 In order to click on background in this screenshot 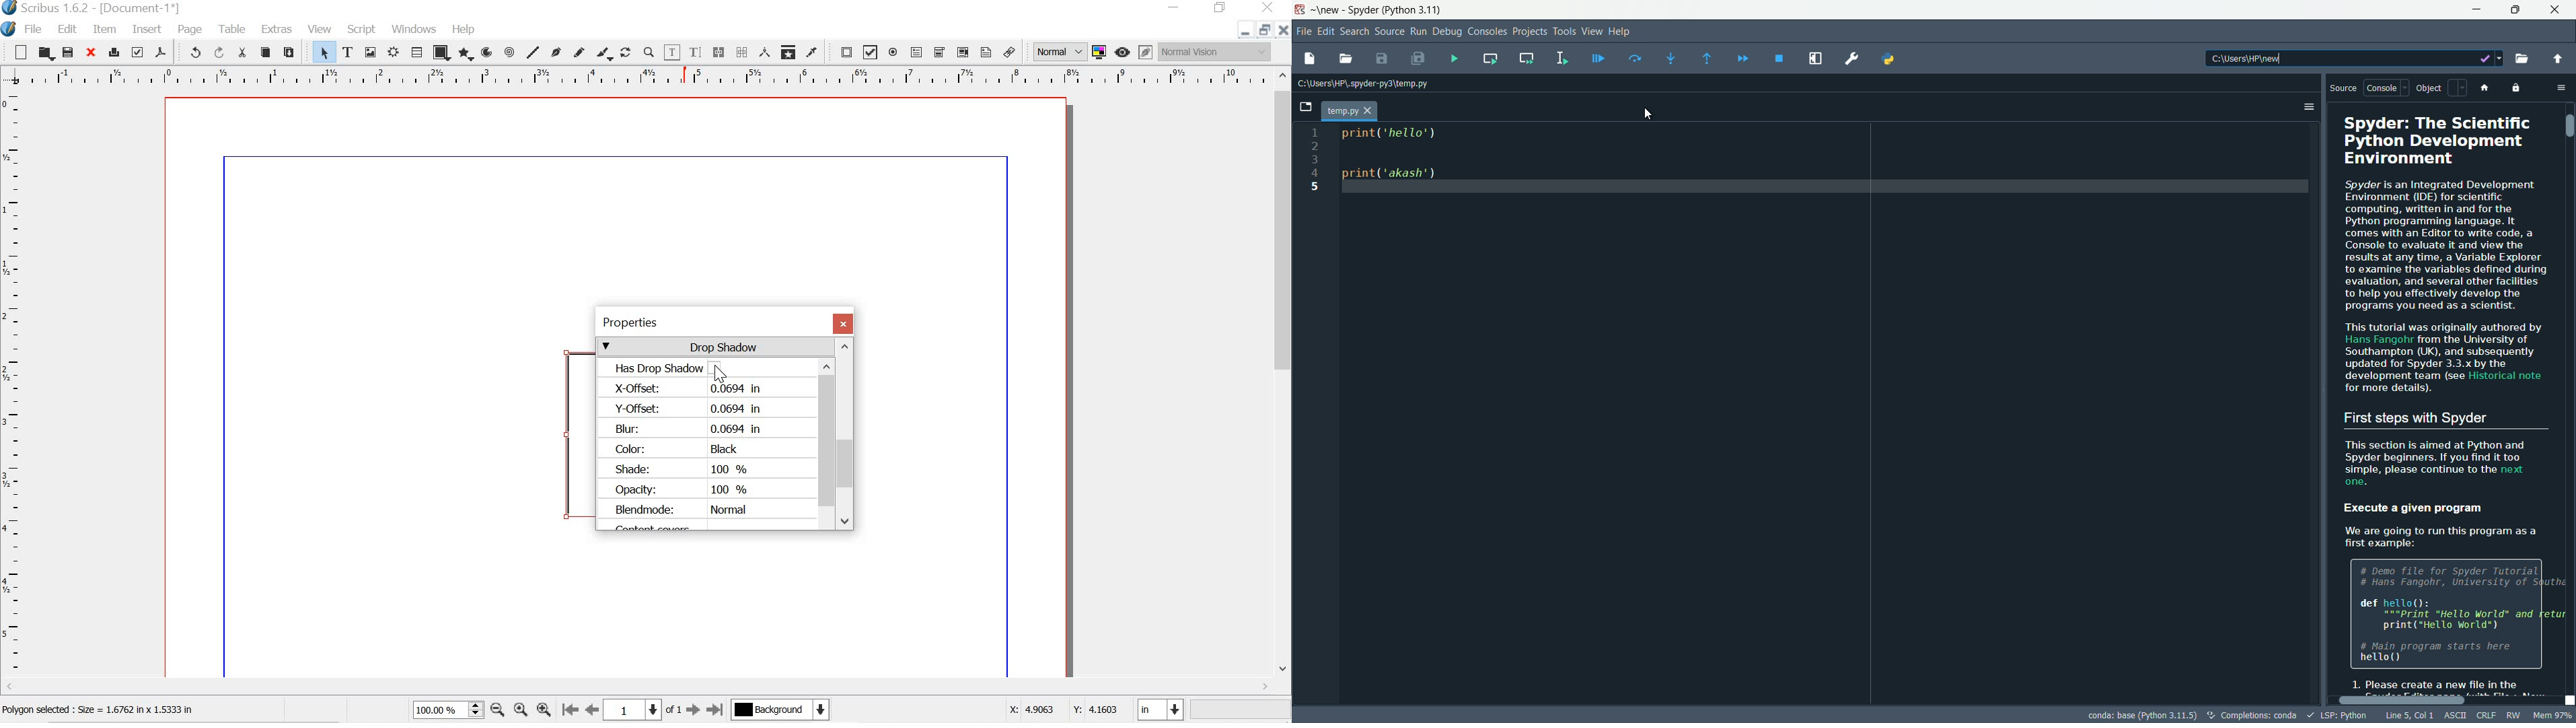, I will do `click(787, 711)`.